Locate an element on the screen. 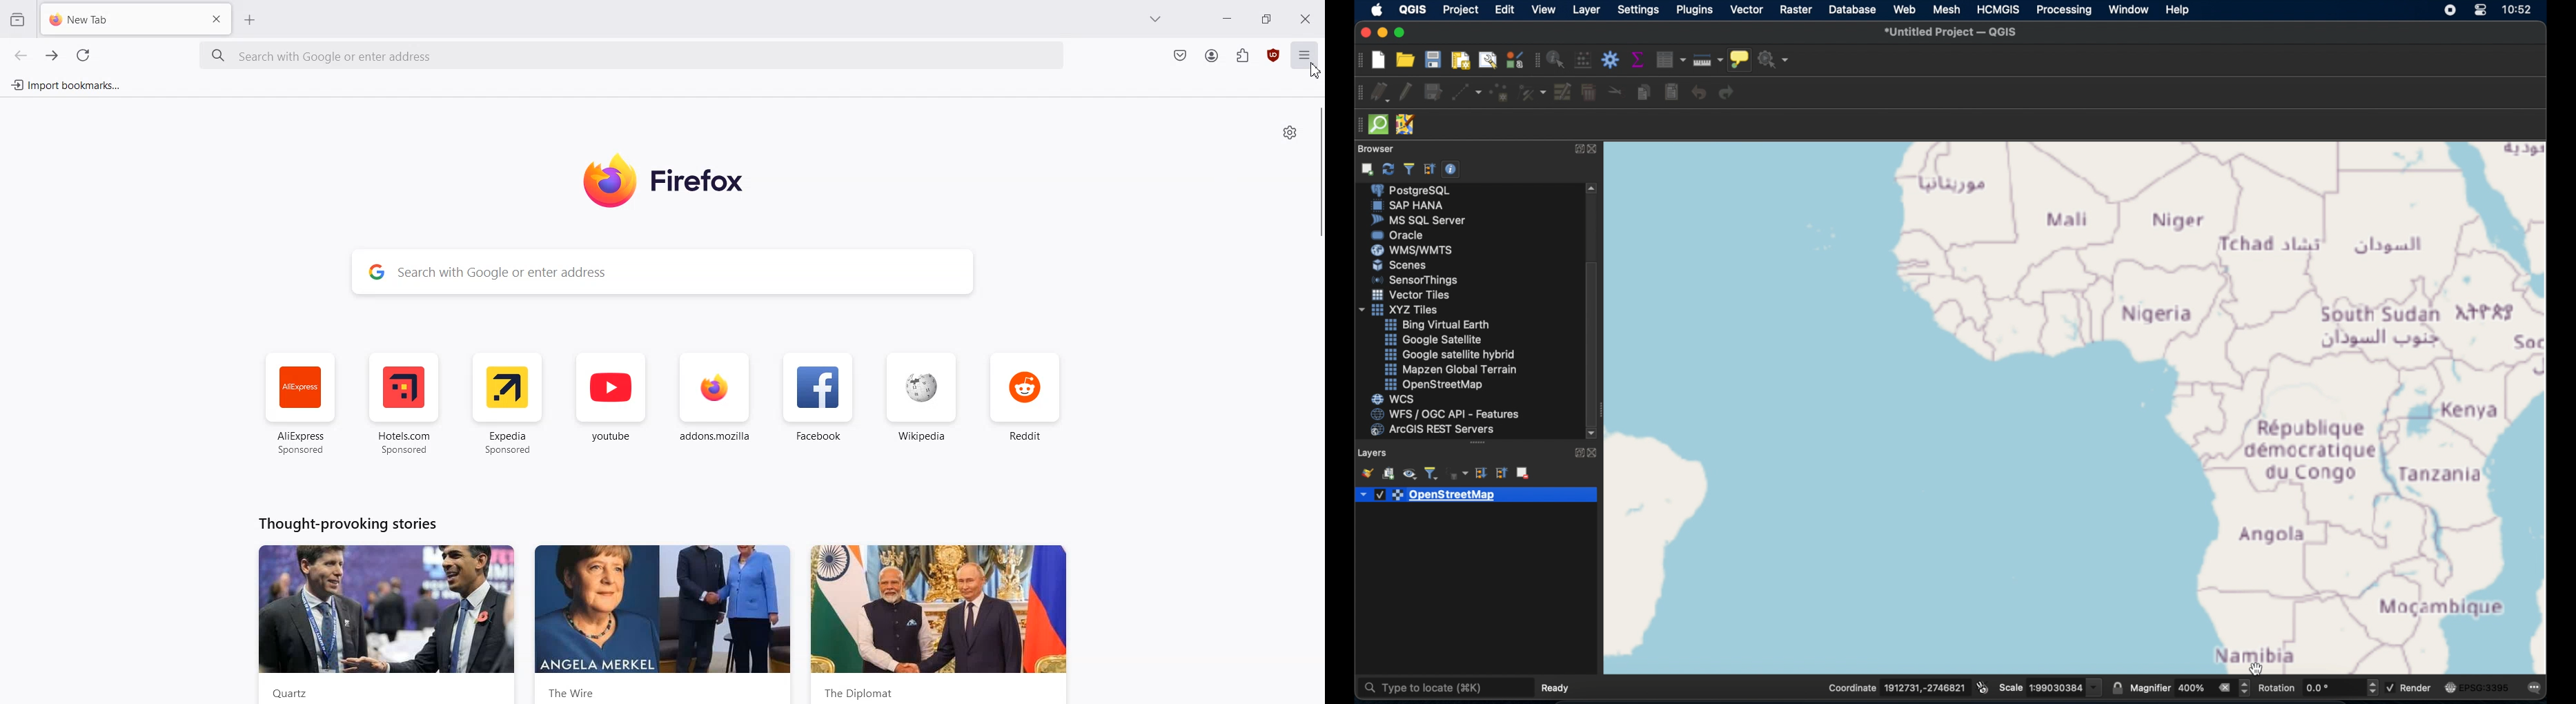 This screenshot has height=728, width=2576. Expedia Sponsored is located at coordinates (508, 403).